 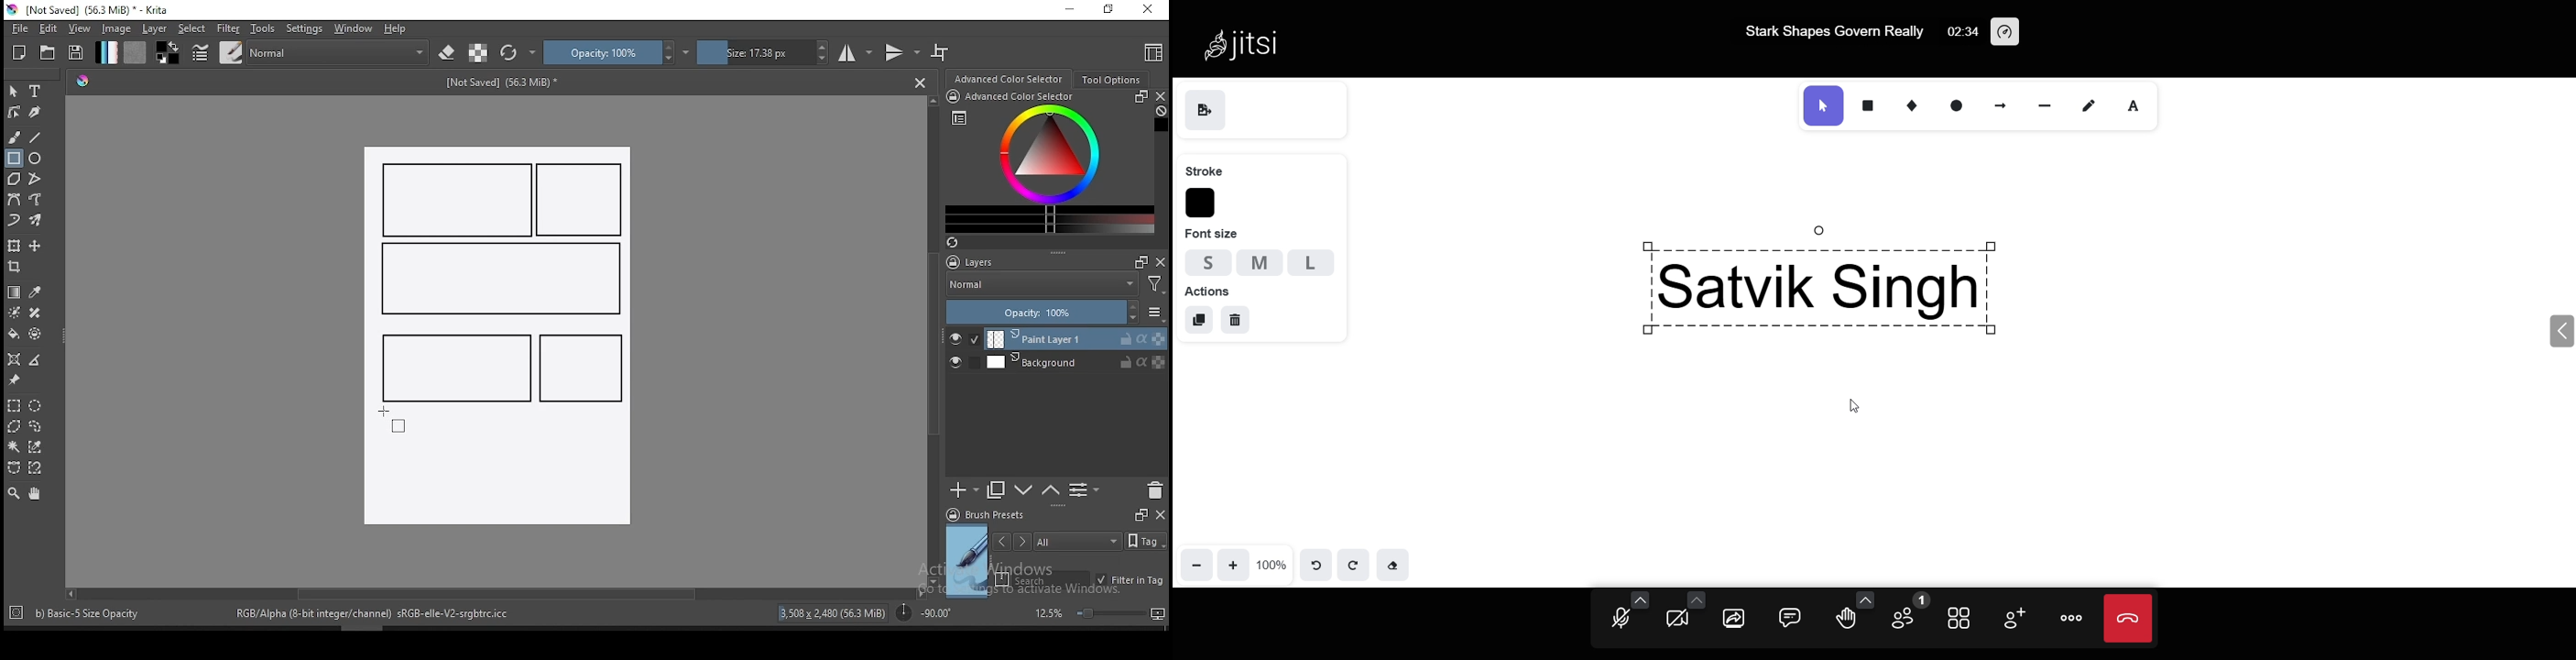 I want to click on brush presets, so click(x=991, y=515).